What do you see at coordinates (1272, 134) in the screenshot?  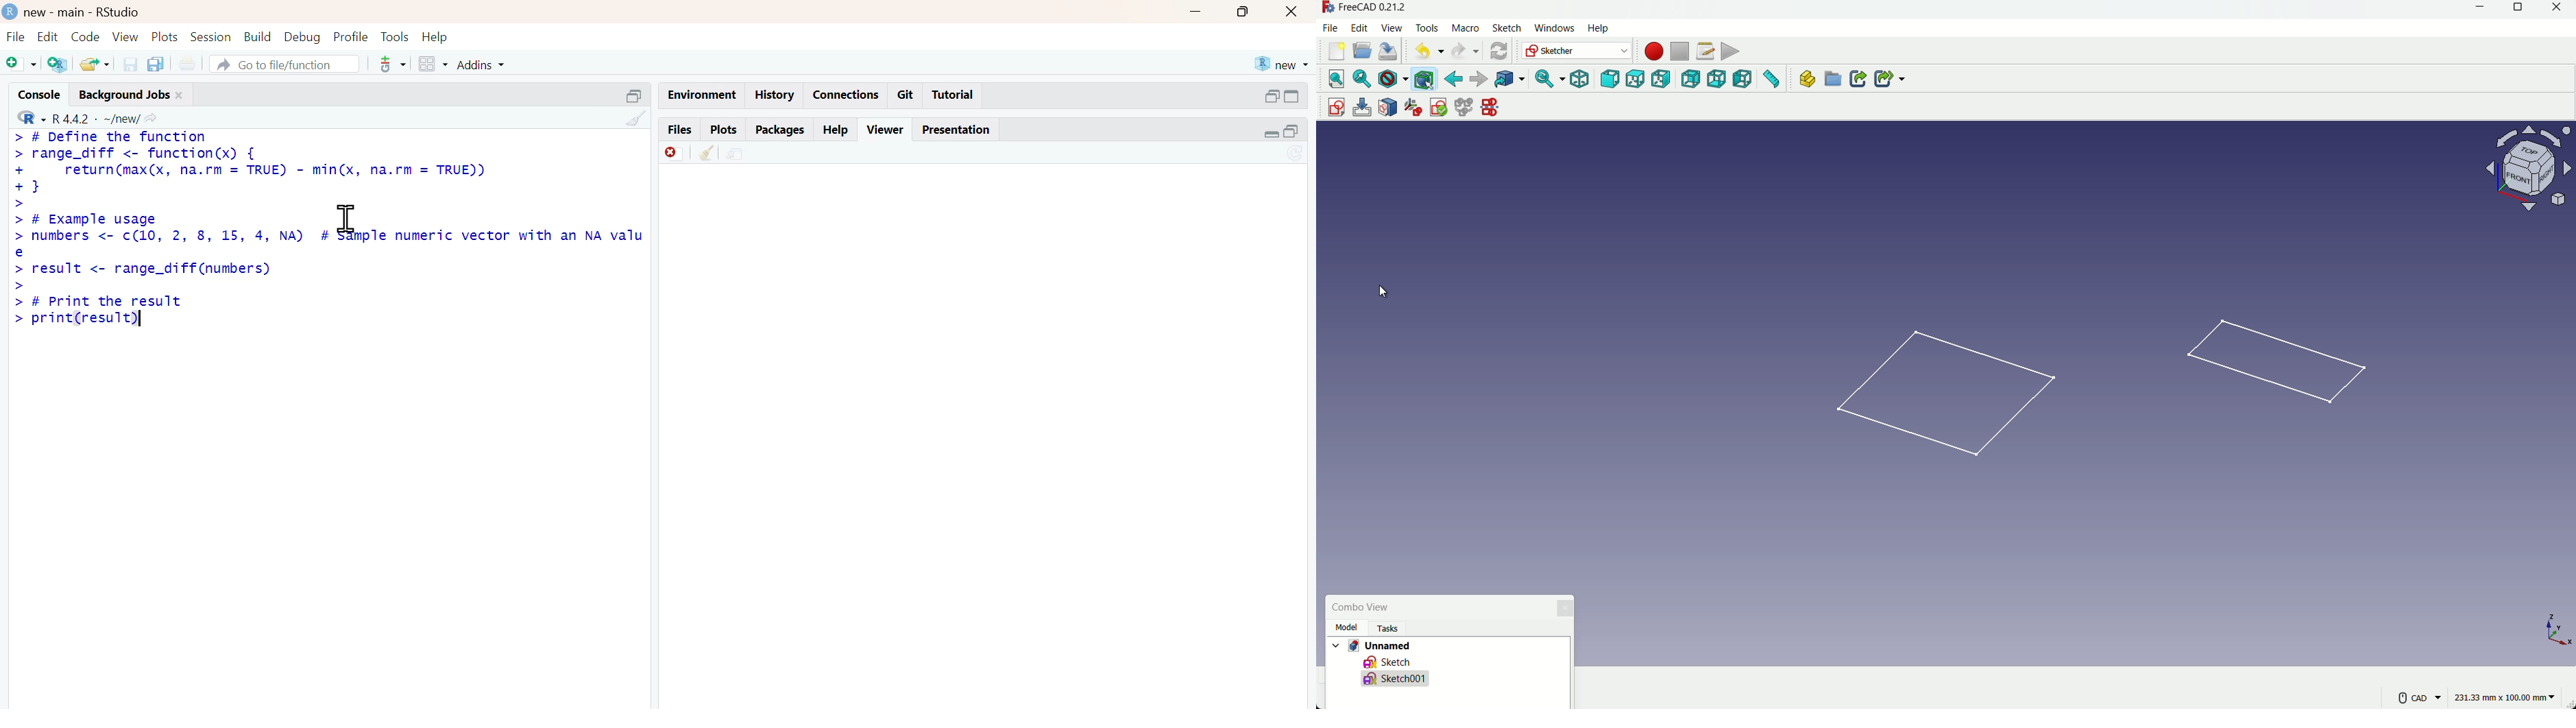 I see `Collapse /expand` at bounding box center [1272, 134].